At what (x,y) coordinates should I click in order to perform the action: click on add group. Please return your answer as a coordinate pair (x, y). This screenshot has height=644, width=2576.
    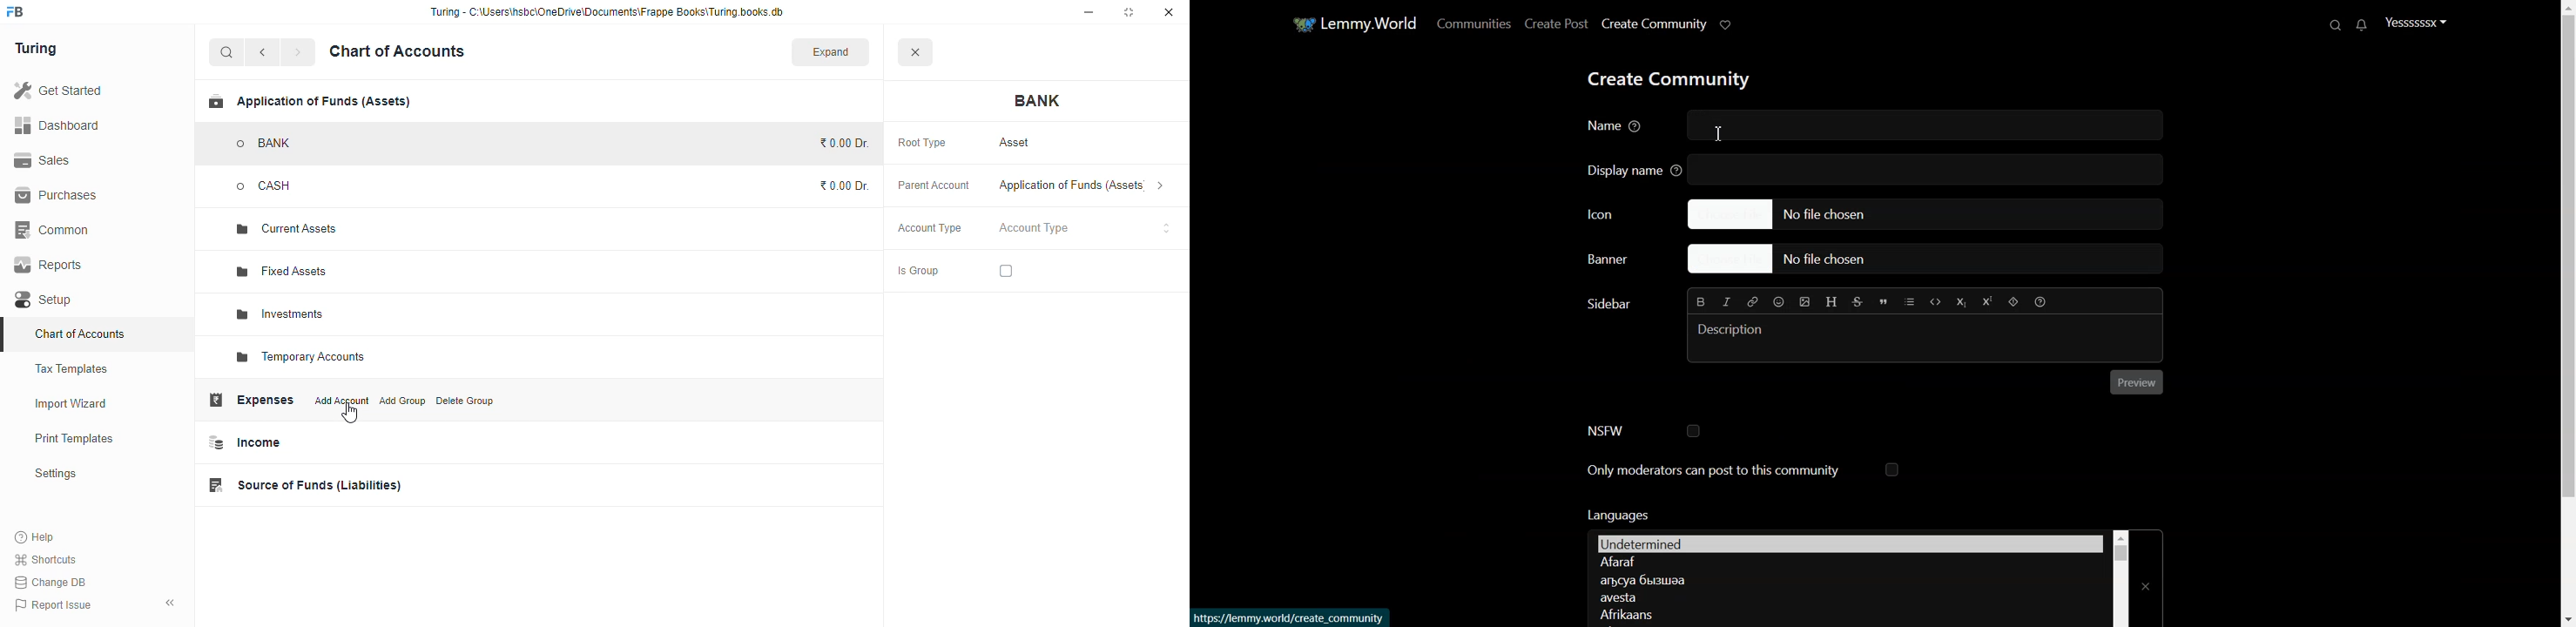
    Looking at the image, I should click on (402, 401).